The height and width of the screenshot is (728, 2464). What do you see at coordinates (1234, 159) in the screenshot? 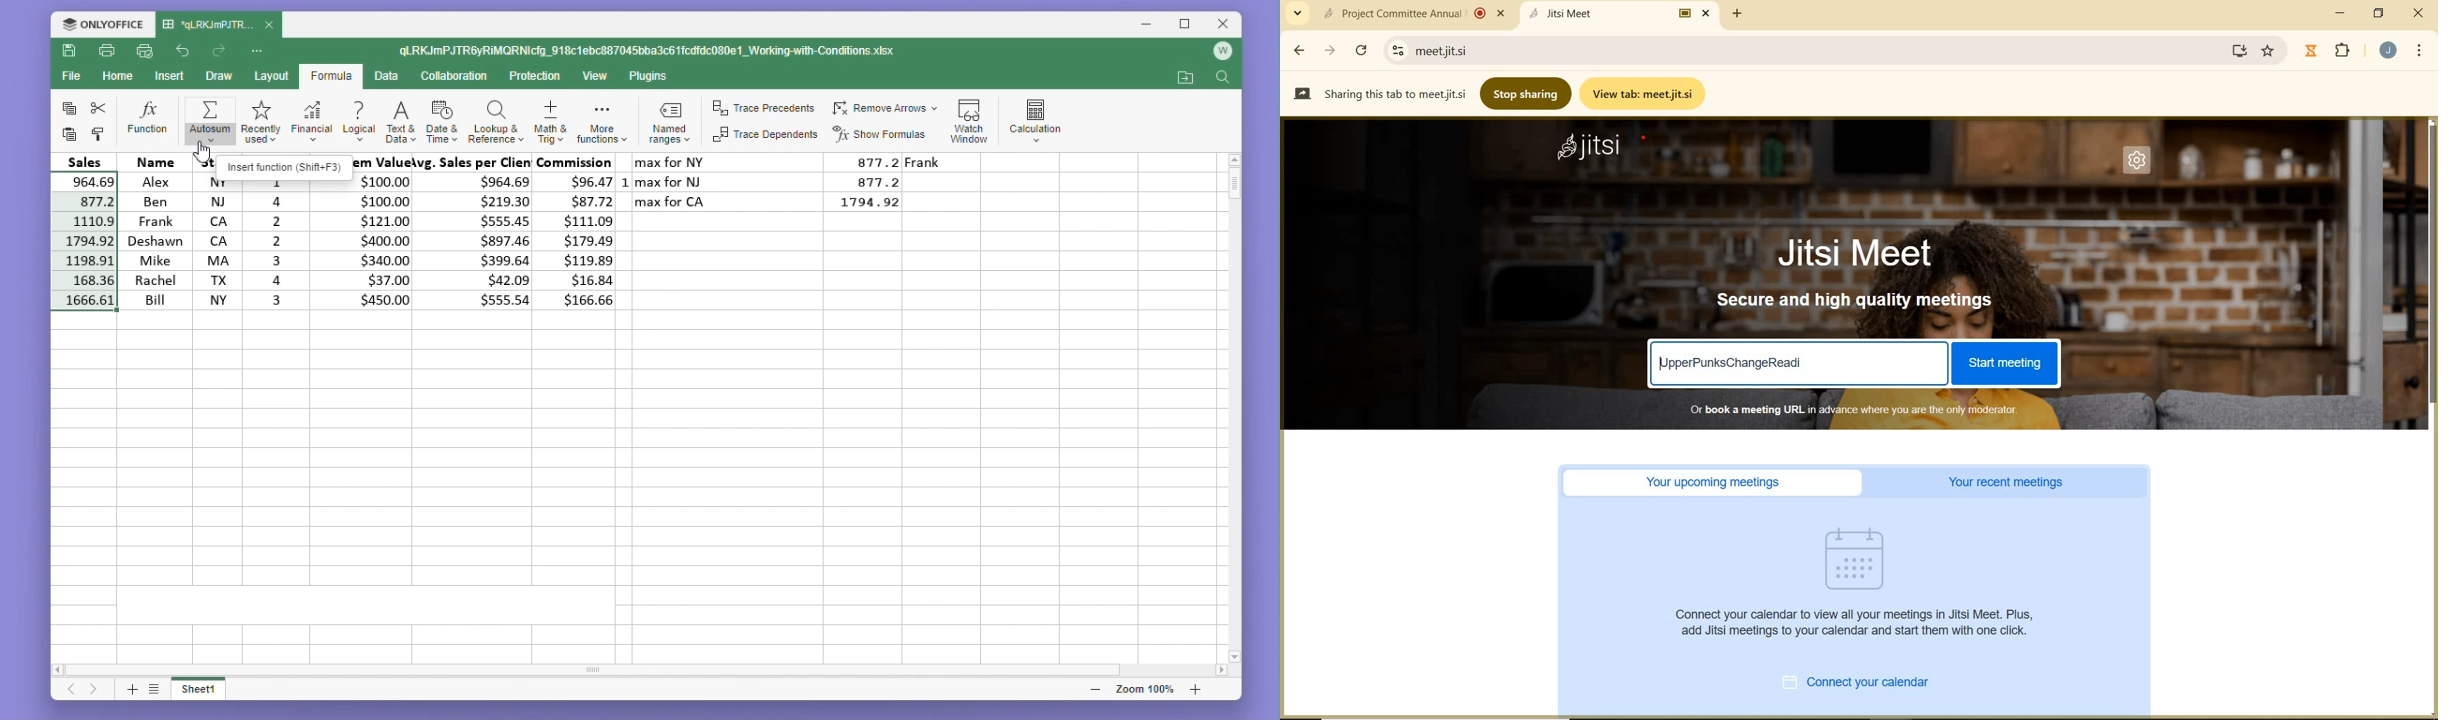
I see `scroll up` at bounding box center [1234, 159].